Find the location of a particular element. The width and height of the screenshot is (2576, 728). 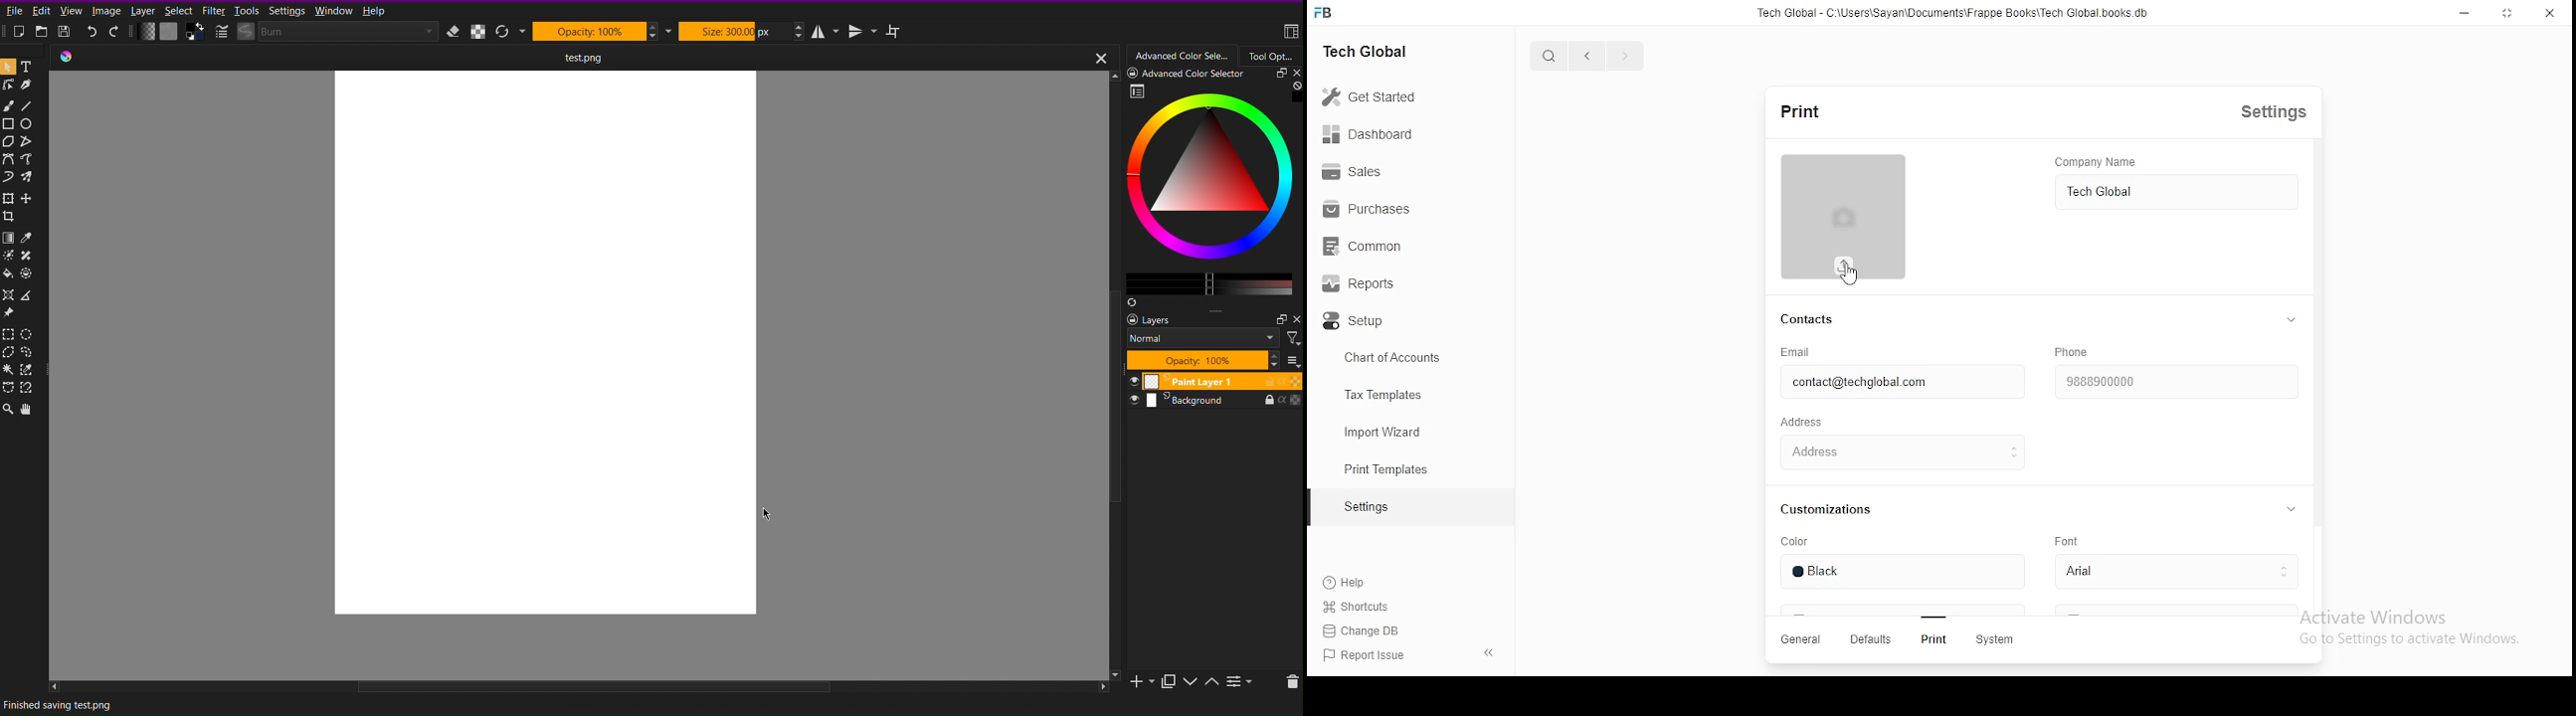

print templates  is located at coordinates (1389, 469).